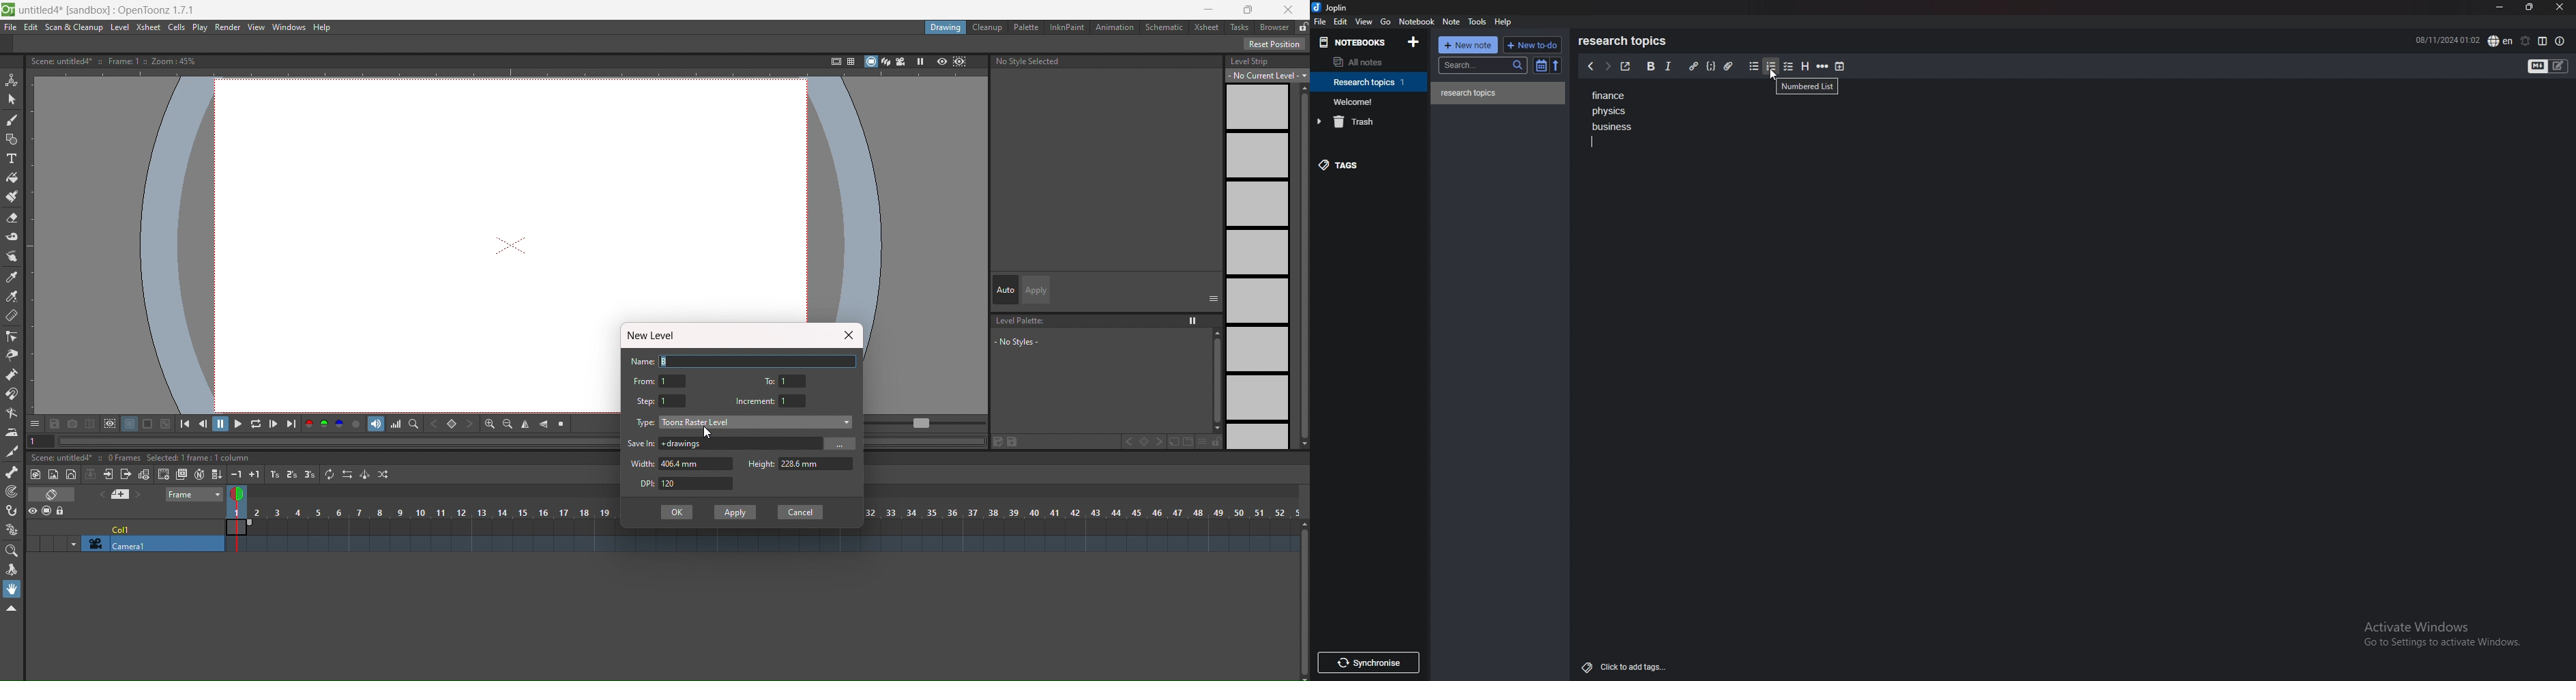  What do you see at coordinates (989, 27) in the screenshot?
I see `cleanup` at bounding box center [989, 27].